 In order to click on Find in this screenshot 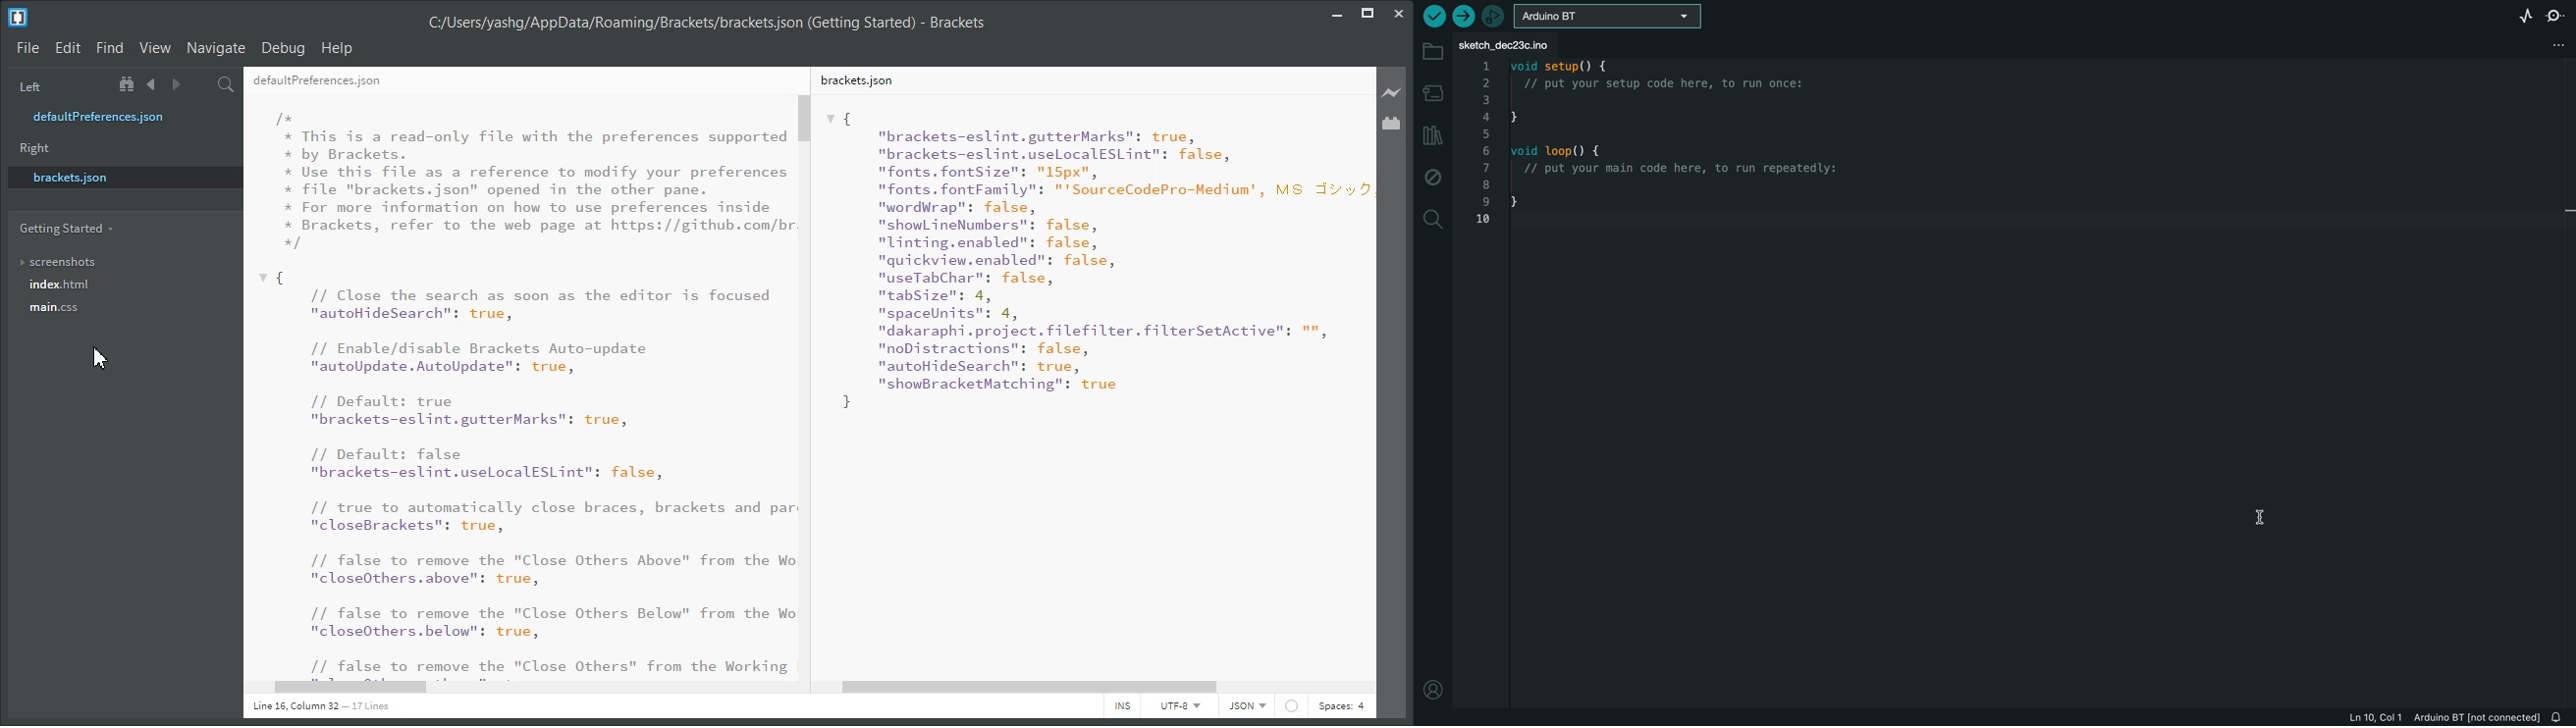, I will do `click(110, 48)`.